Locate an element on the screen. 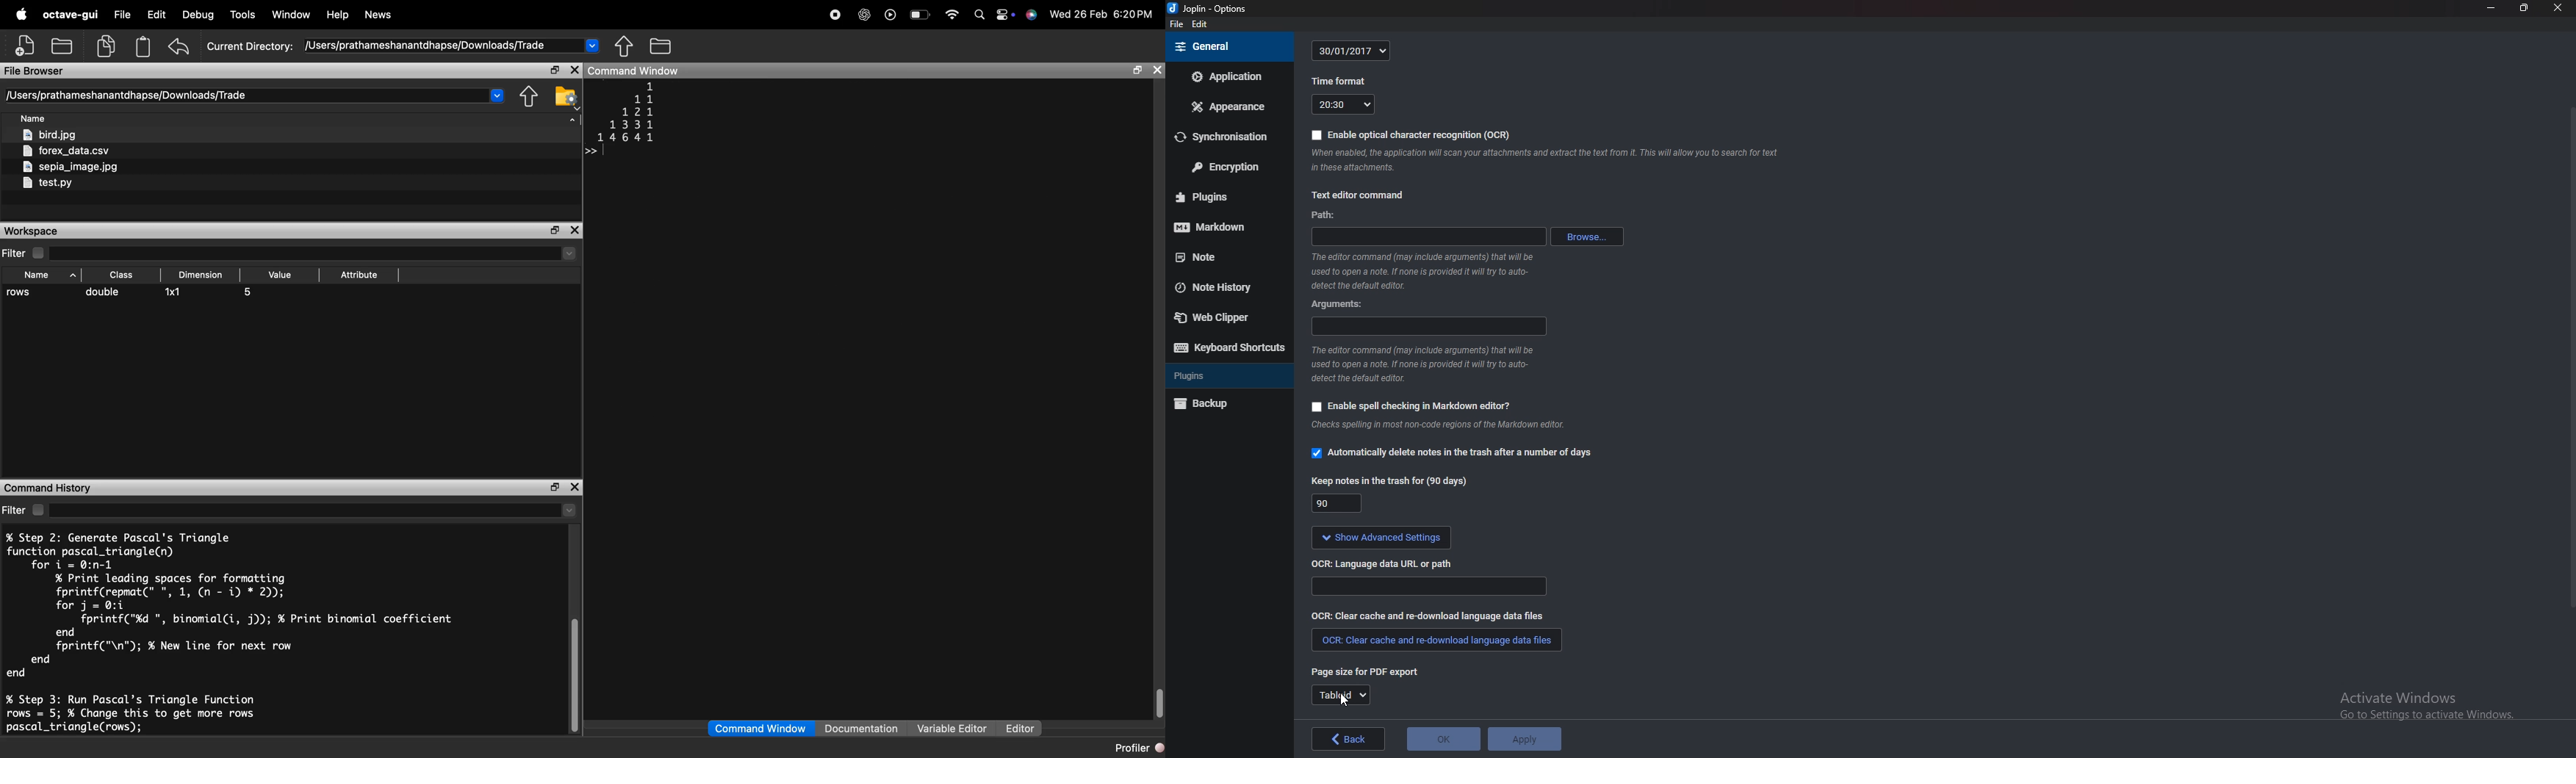  Plugins is located at coordinates (1221, 377).